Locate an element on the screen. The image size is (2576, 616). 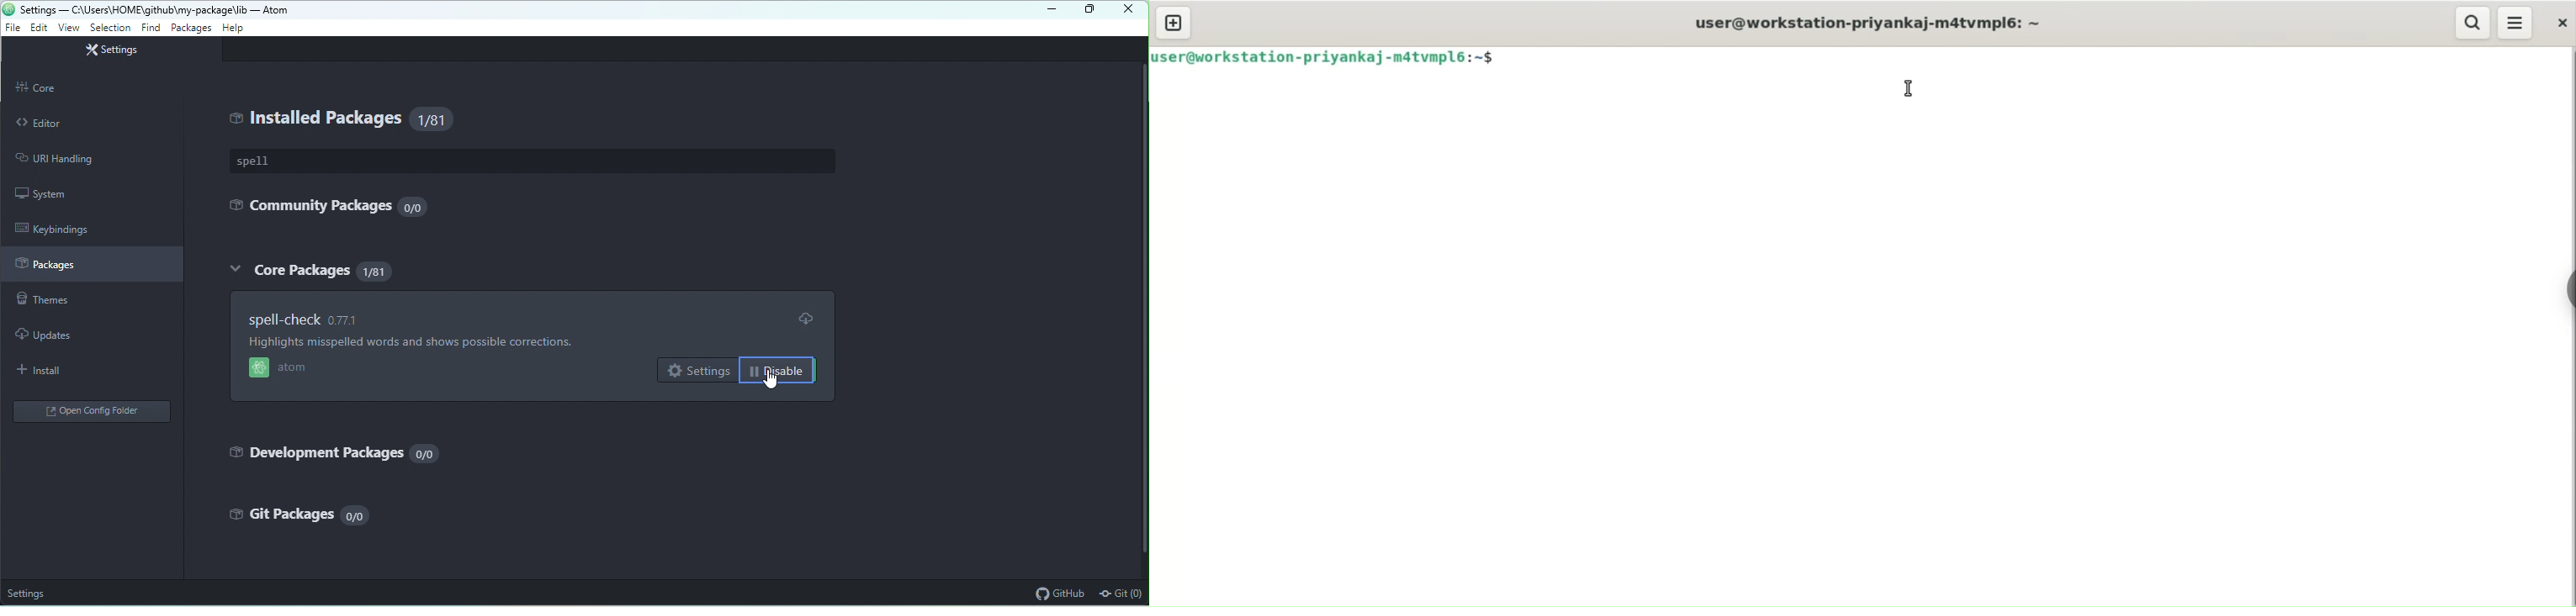
81 is located at coordinates (371, 270).